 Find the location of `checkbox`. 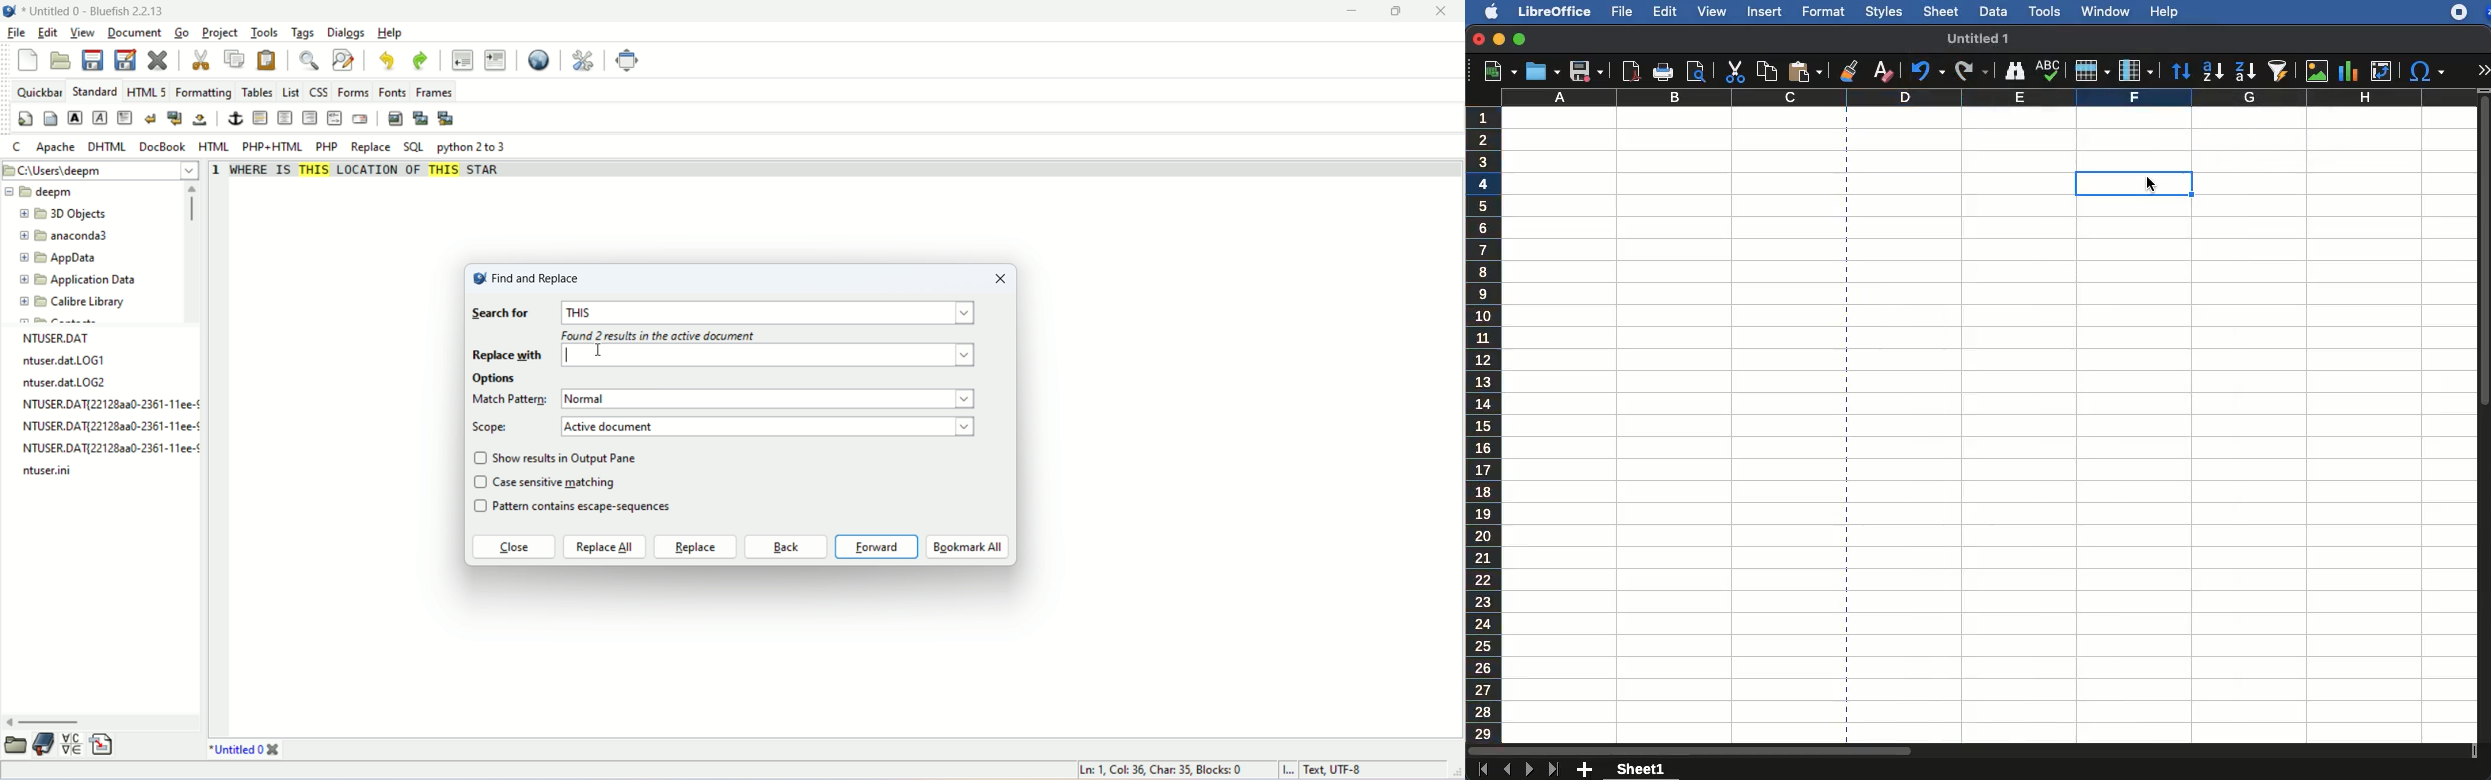

checkbox is located at coordinates (480, 484).